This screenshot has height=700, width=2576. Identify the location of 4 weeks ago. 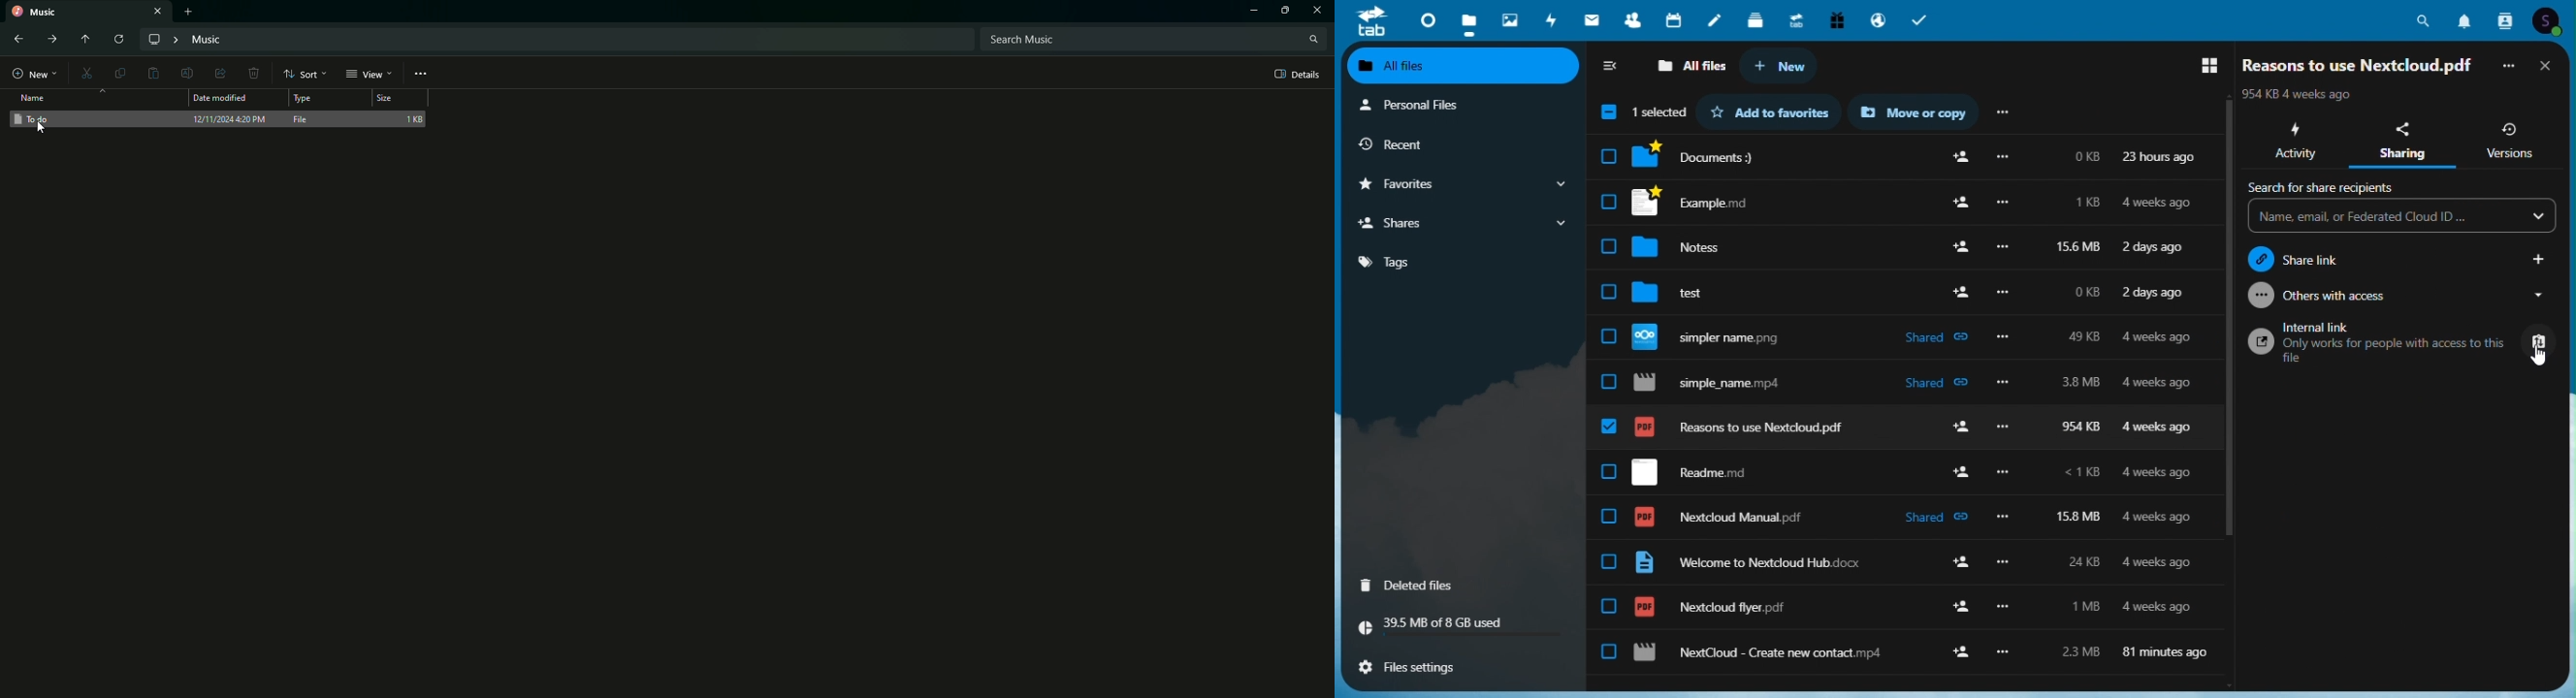
(2155, 472).